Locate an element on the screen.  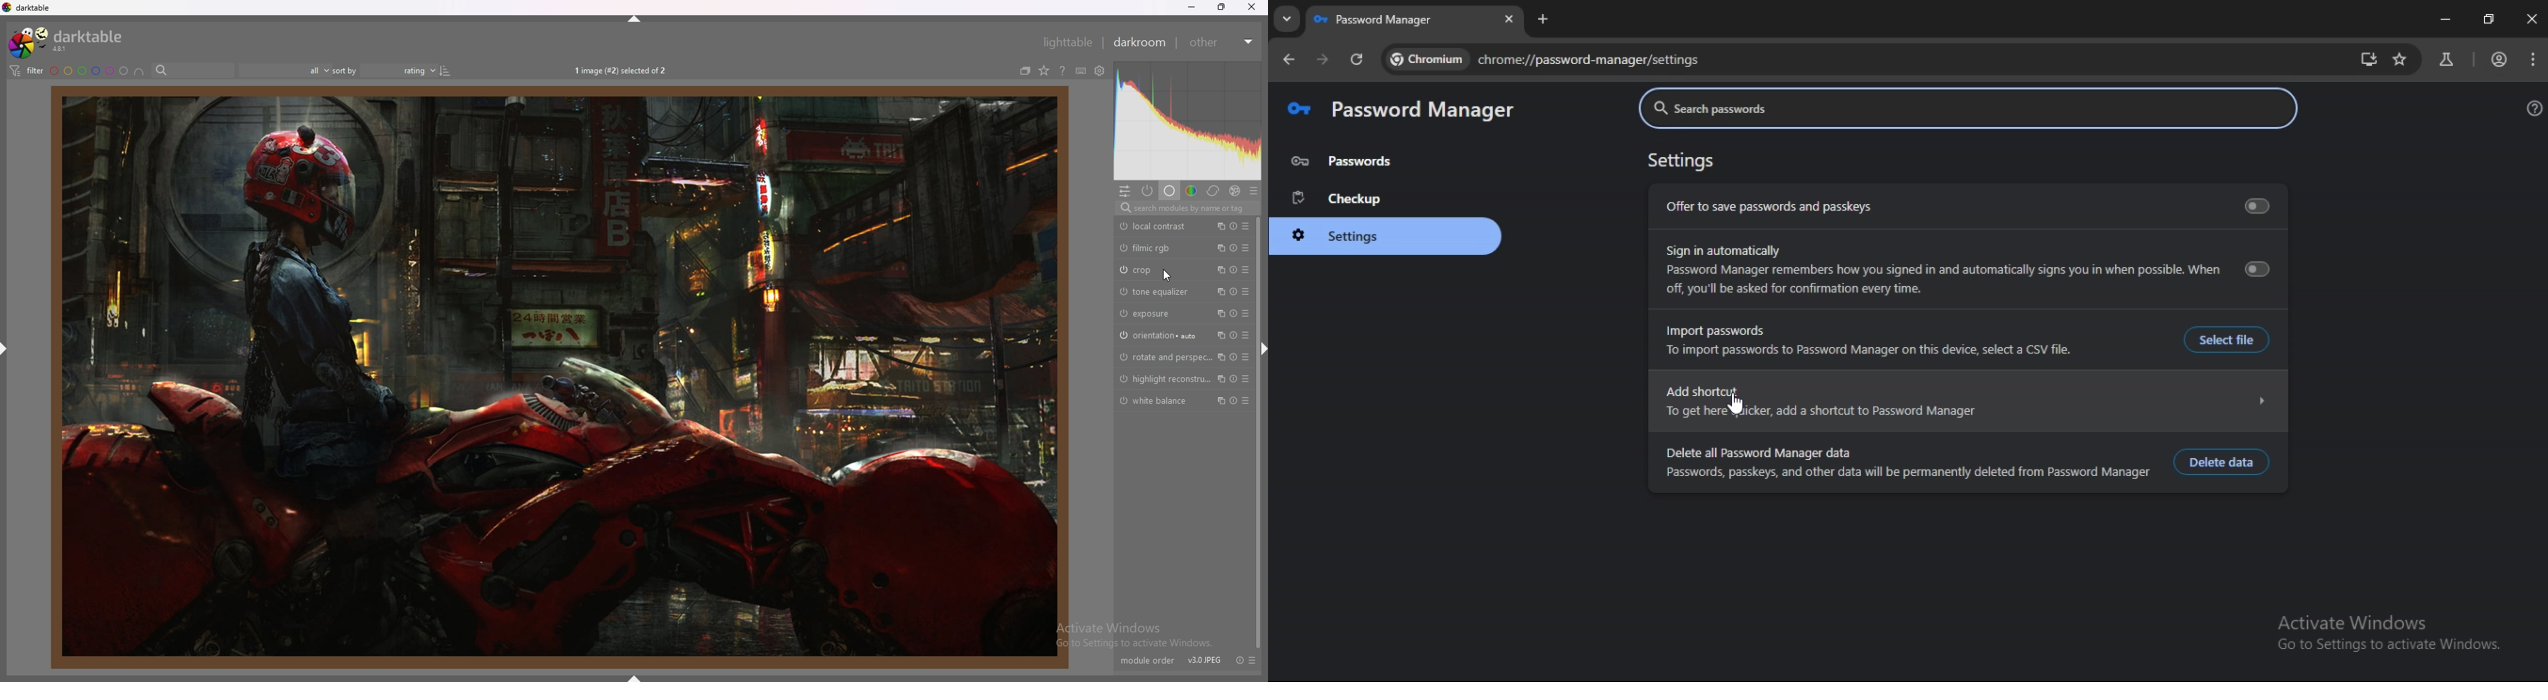
filmic rgb is located at coordinates (1158, 248).